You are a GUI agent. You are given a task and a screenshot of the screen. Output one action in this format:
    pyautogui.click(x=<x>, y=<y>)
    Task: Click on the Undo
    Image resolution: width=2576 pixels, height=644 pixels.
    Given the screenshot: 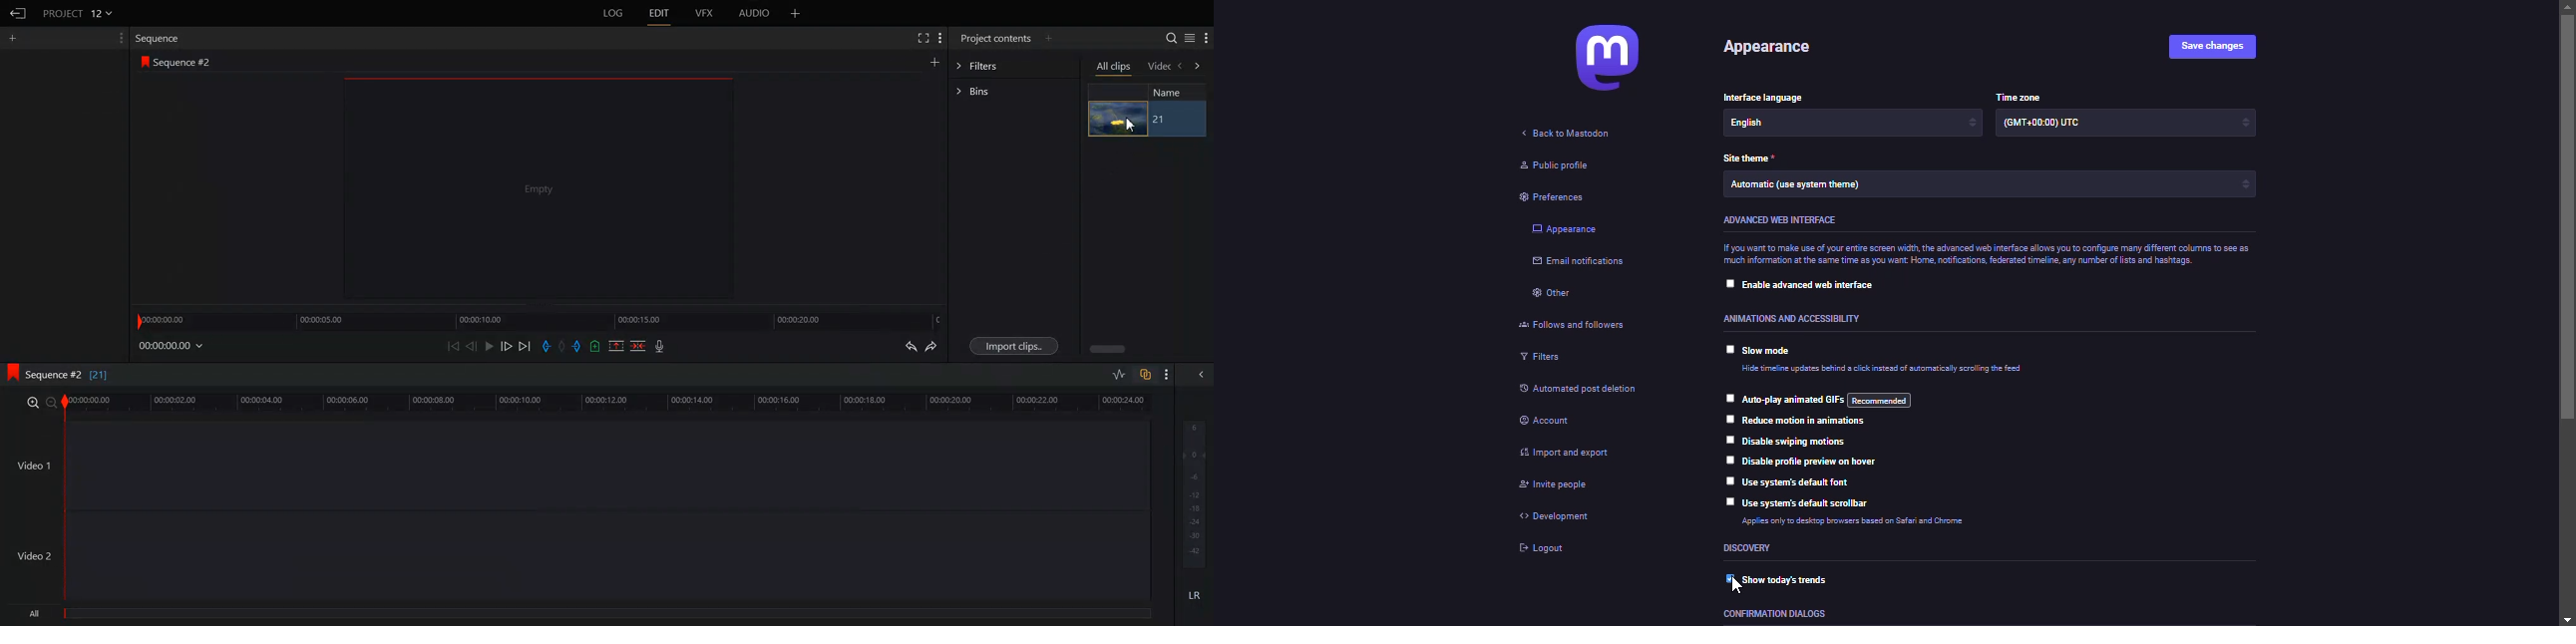 What is the action you would take?
    pyautogui.click(x=912, y=346)
    